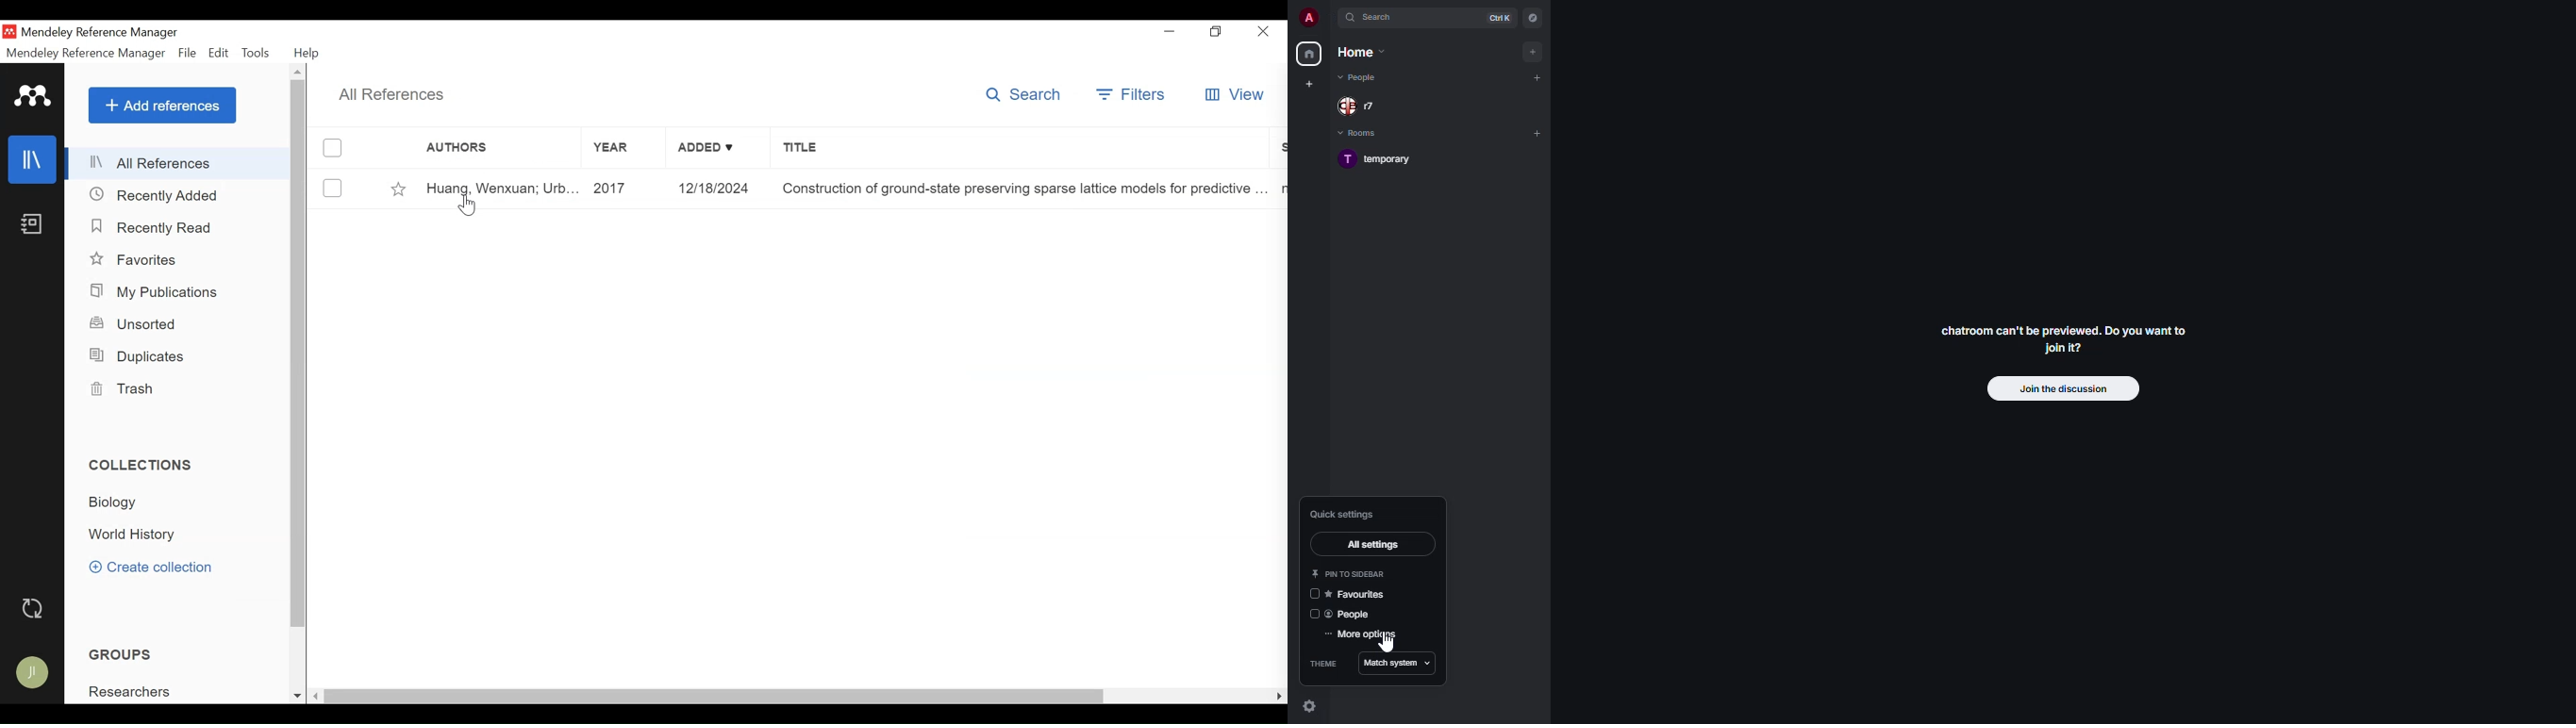  I want to click on people, so click(1360, 78).